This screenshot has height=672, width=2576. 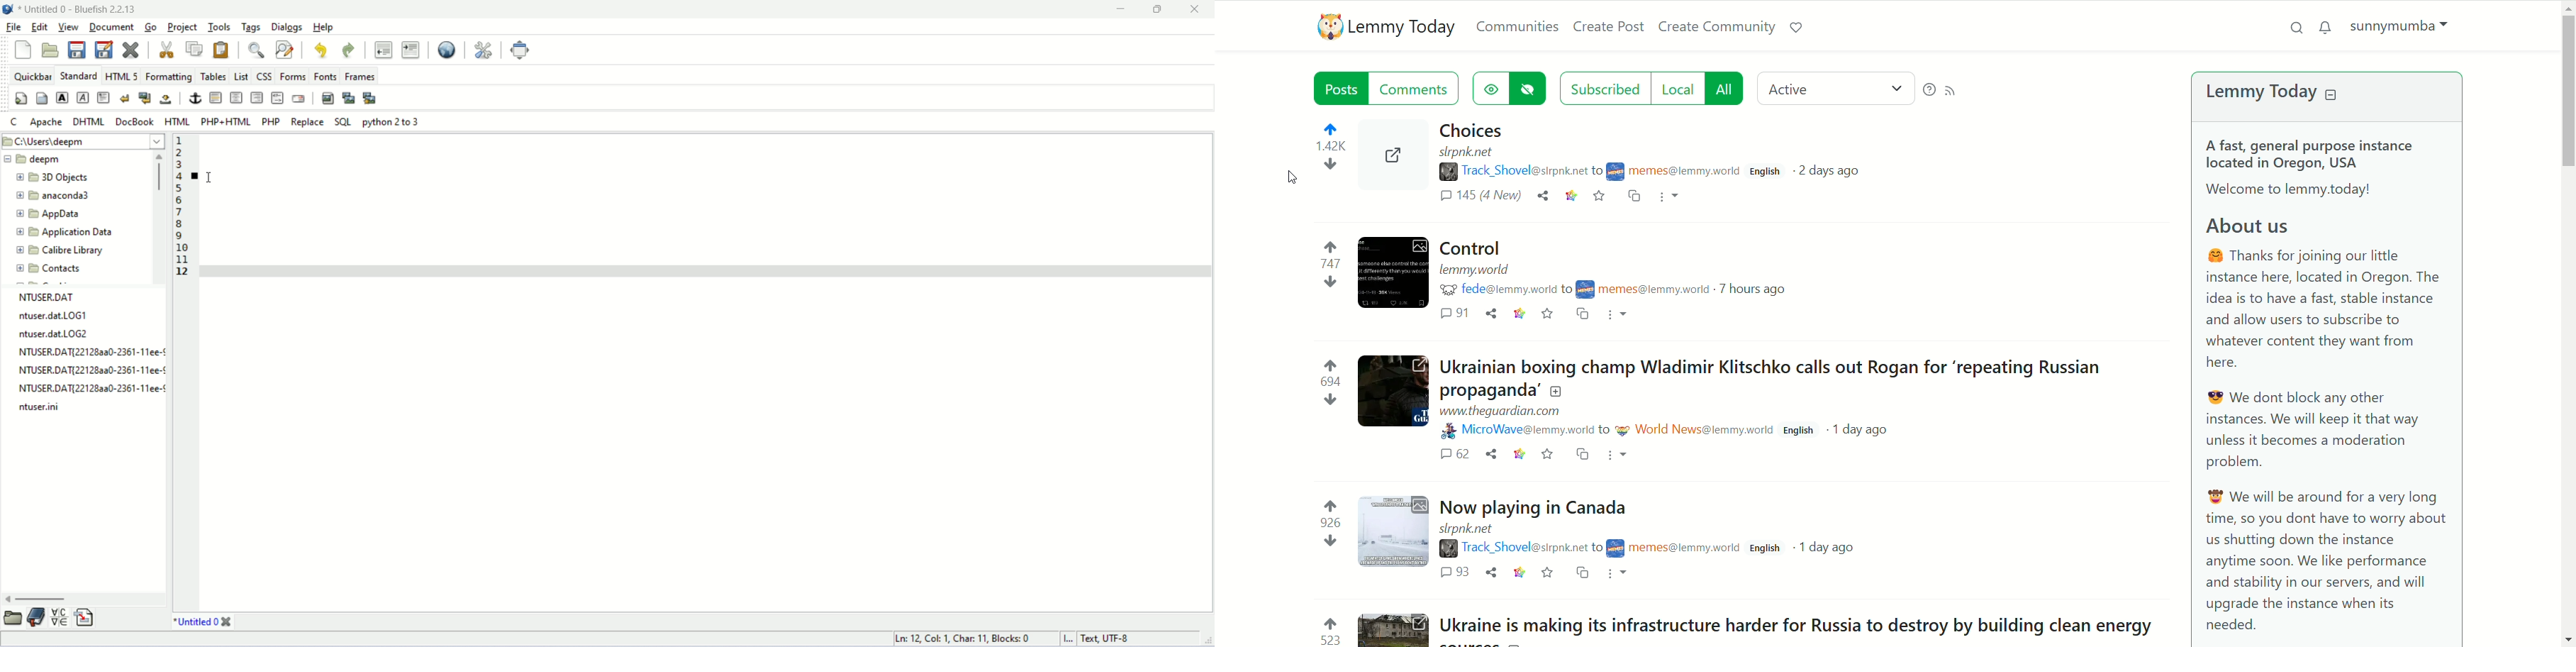 I want to click on cursor, so click(x=1286, y=177).